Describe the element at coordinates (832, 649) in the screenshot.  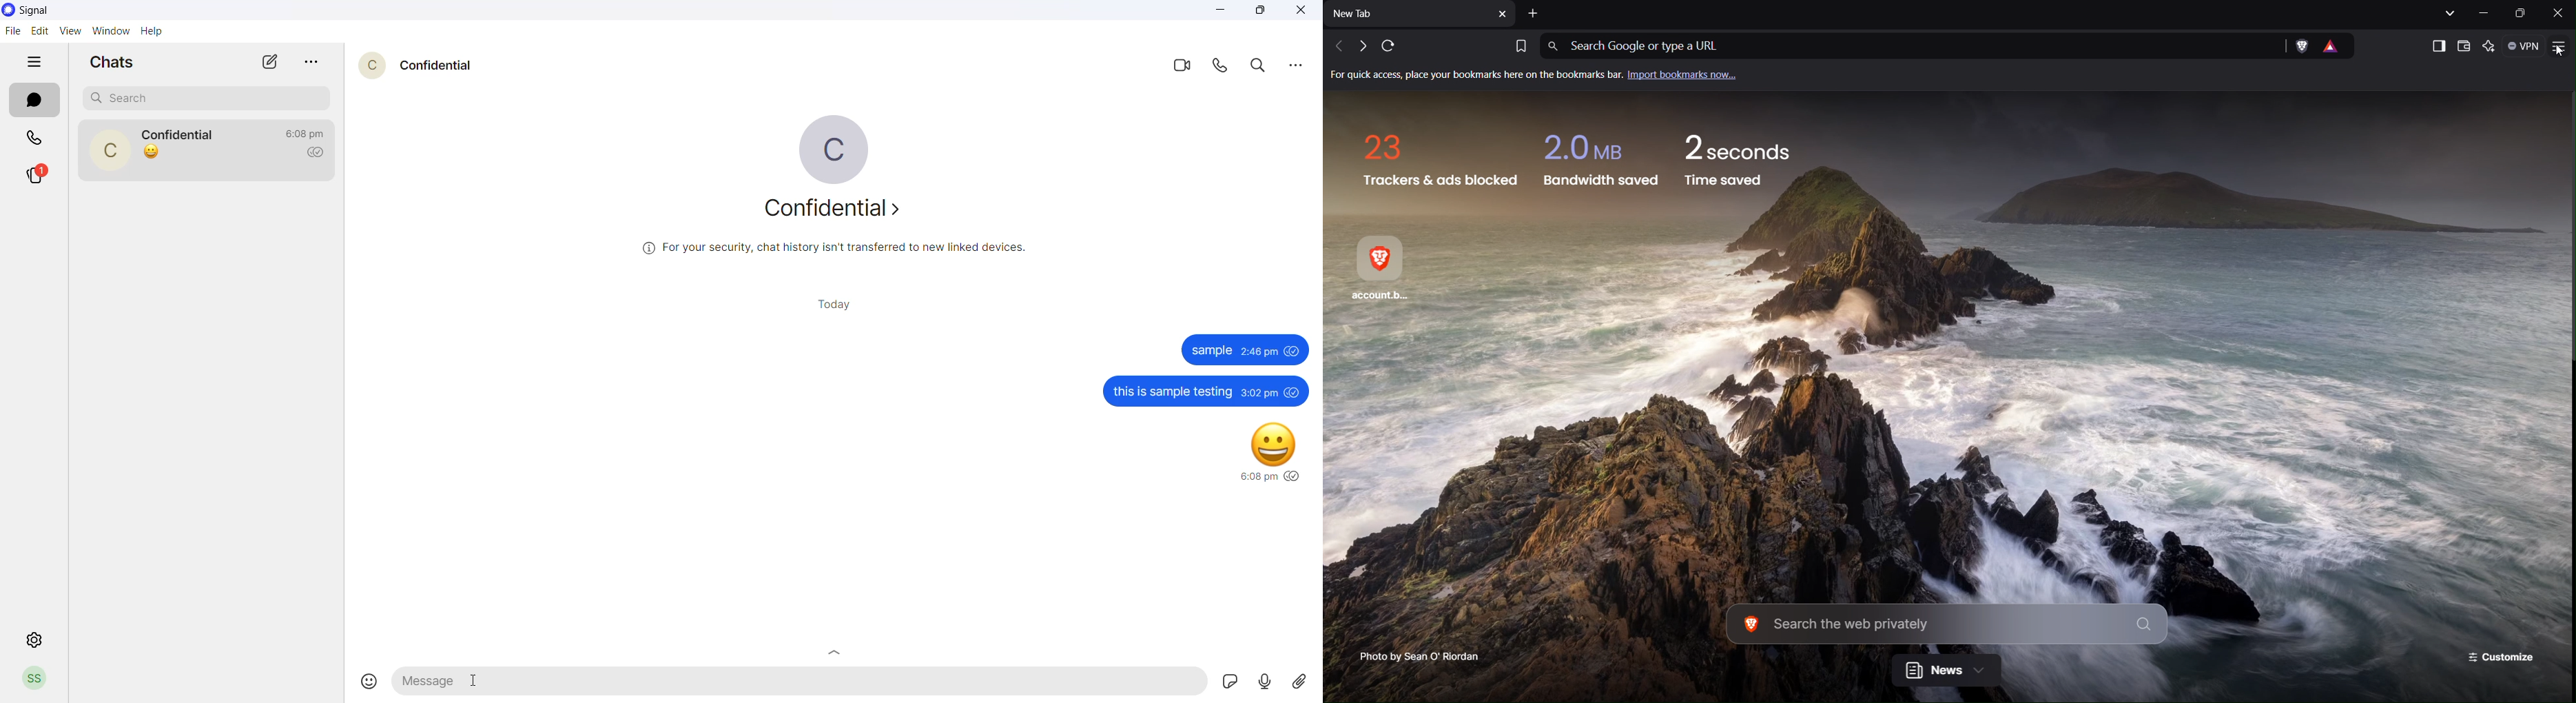
I see `button` at that location.